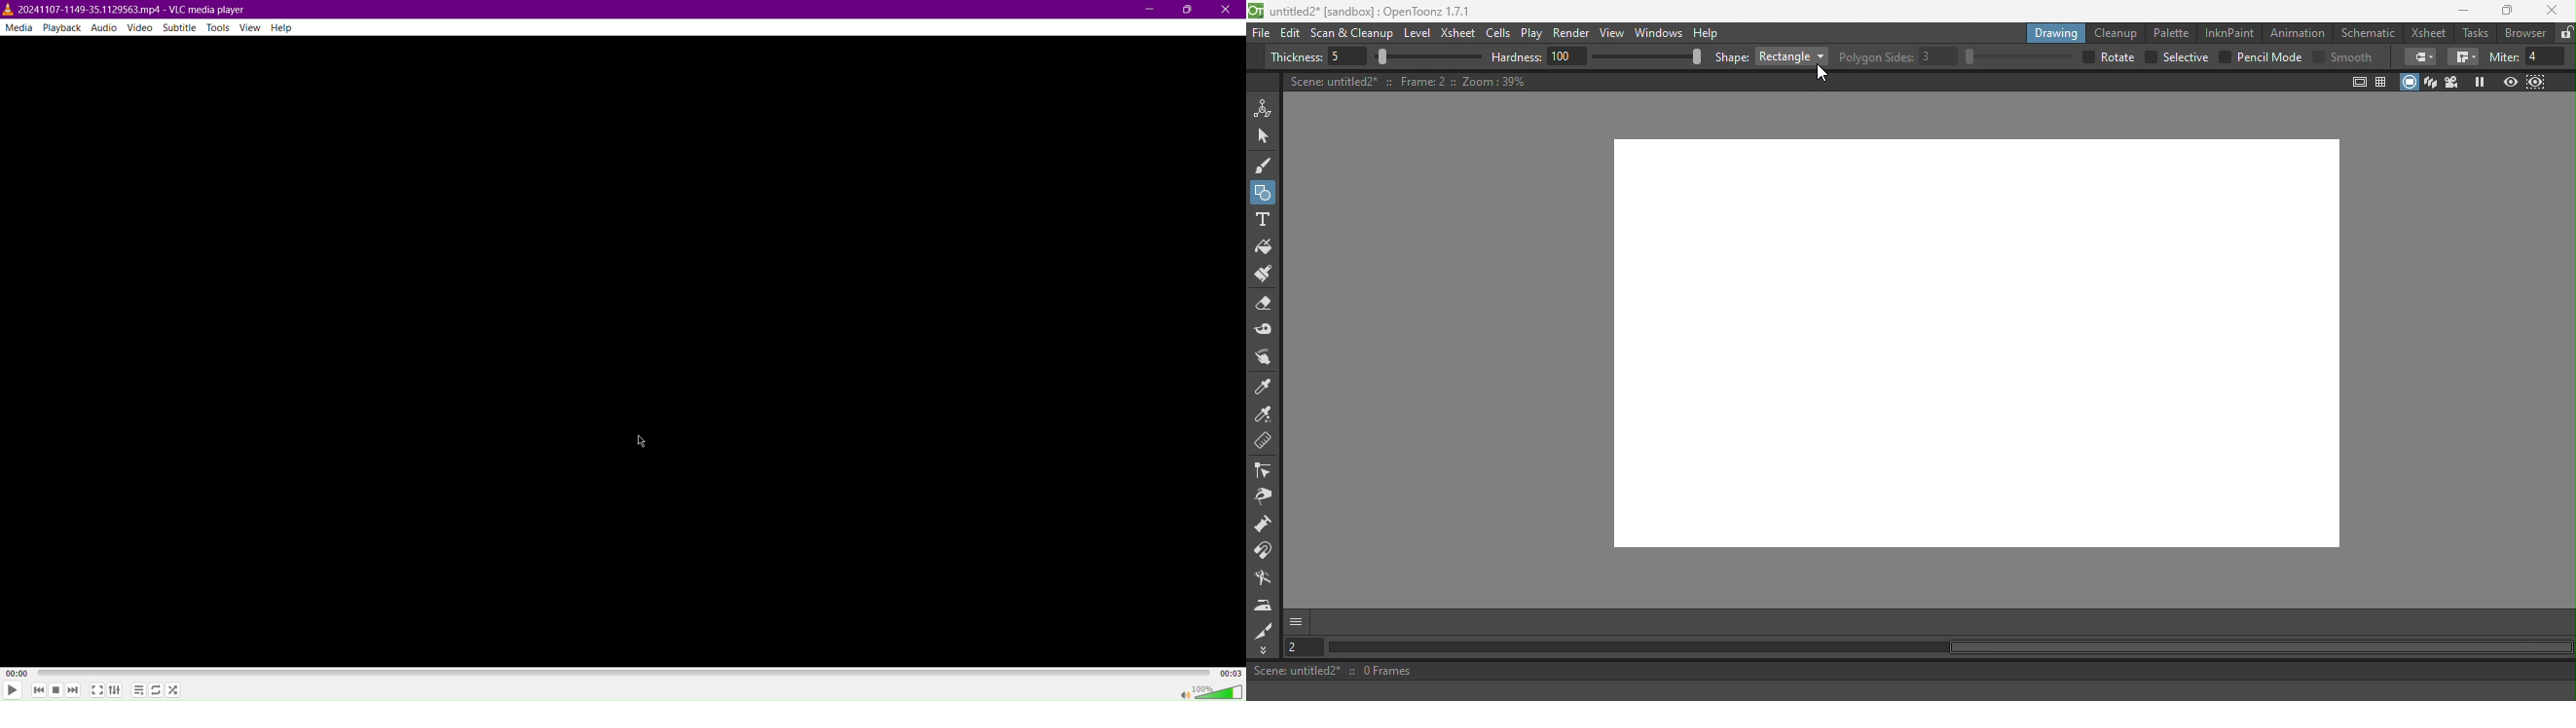 This screenshot has height=728, width=2576. I want to click on TImeline, so click(625, 671).